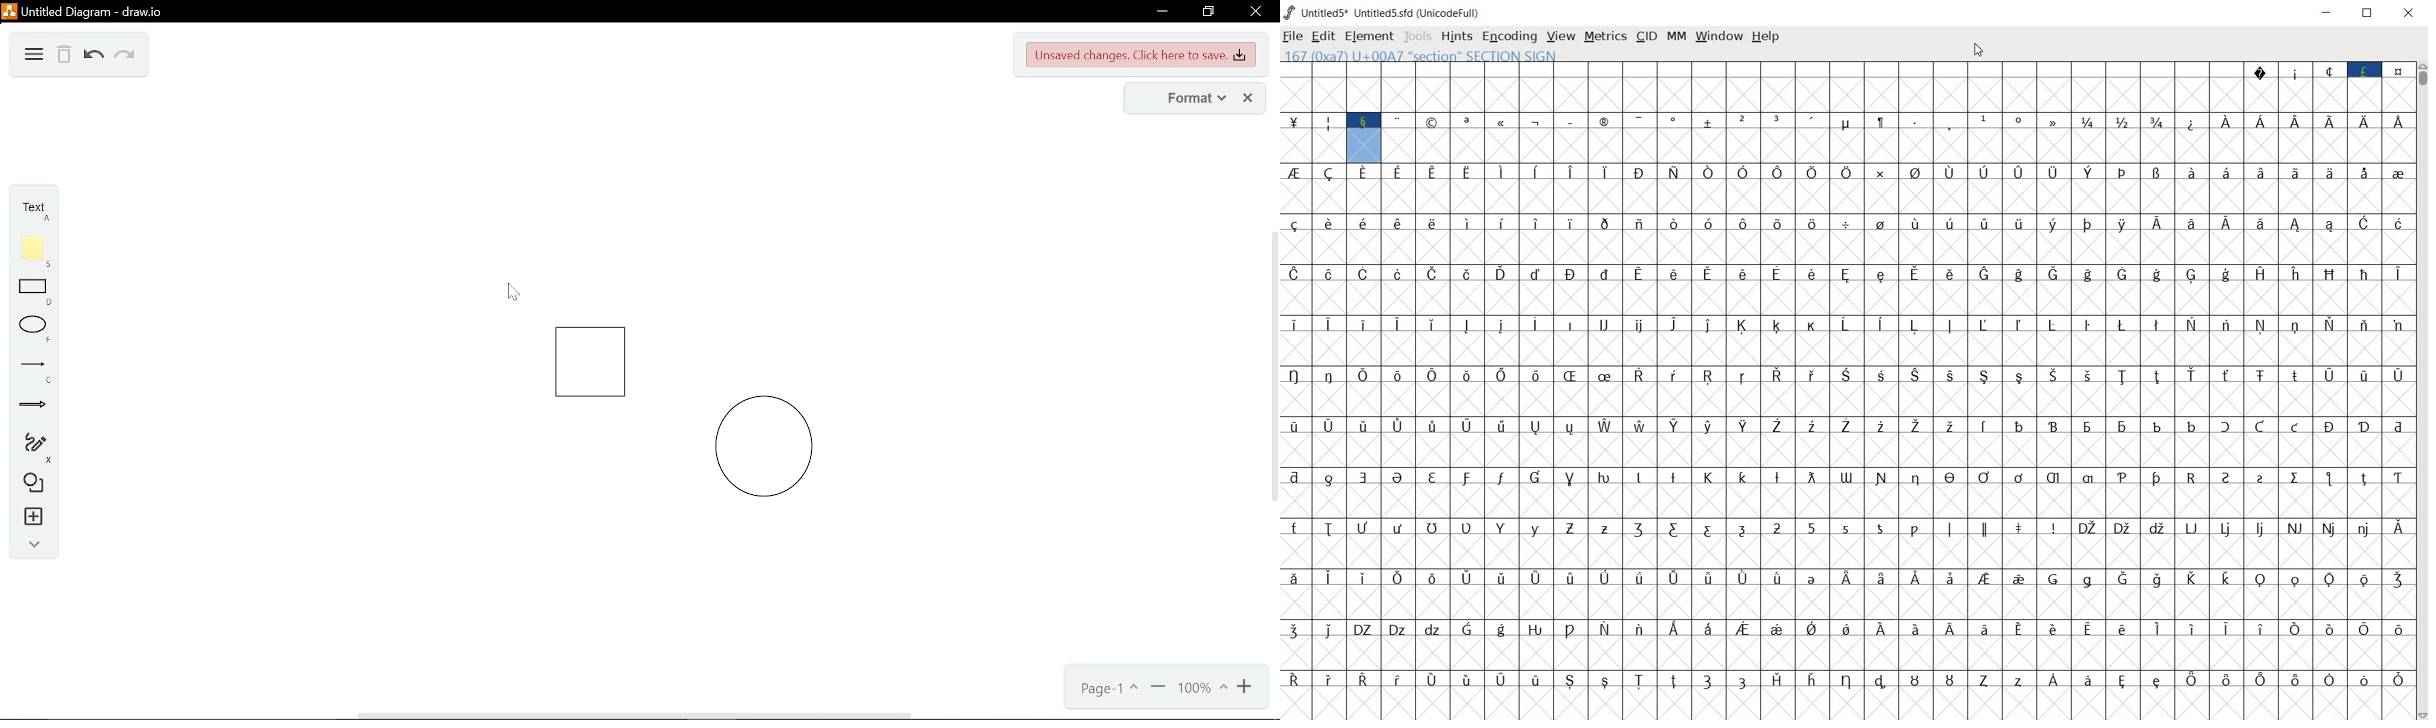 This screenshot has width=2436, height=728. Describe the element at coordinates (2421, 390) in the screenshot. I see `scrollbar` at that location.